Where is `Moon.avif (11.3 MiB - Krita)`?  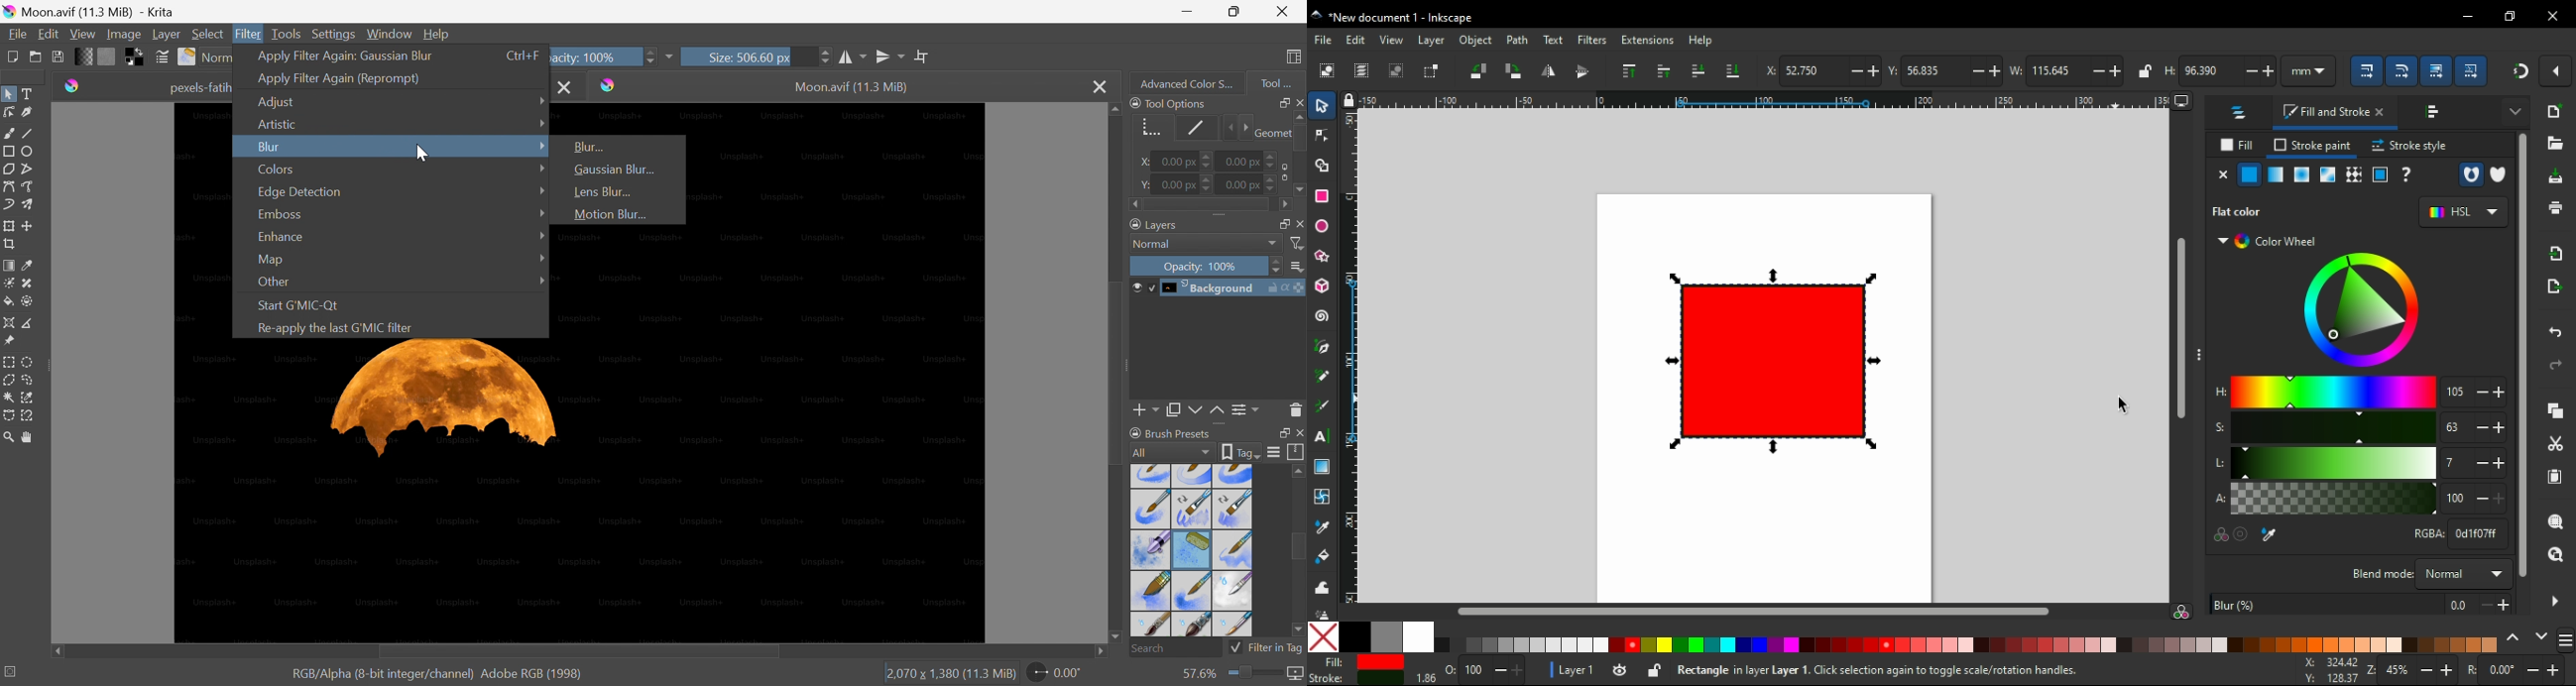
Moon.avif (11.3 MiB - Krita) is located at coordinates (87, 10).